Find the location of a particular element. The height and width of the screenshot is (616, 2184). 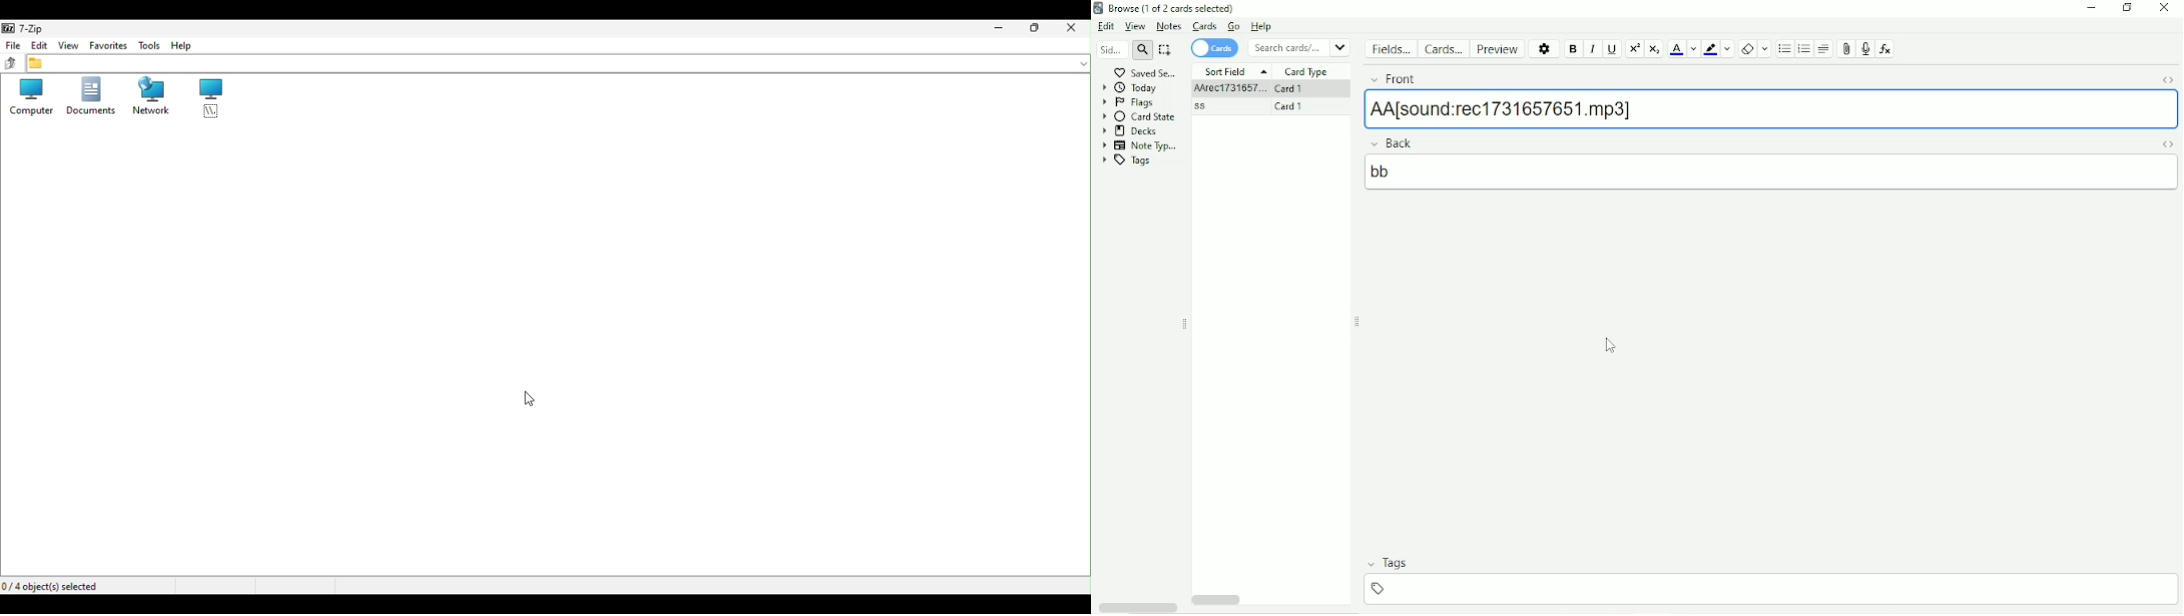

Text Highlight color is located at coordinates (1711, 49).